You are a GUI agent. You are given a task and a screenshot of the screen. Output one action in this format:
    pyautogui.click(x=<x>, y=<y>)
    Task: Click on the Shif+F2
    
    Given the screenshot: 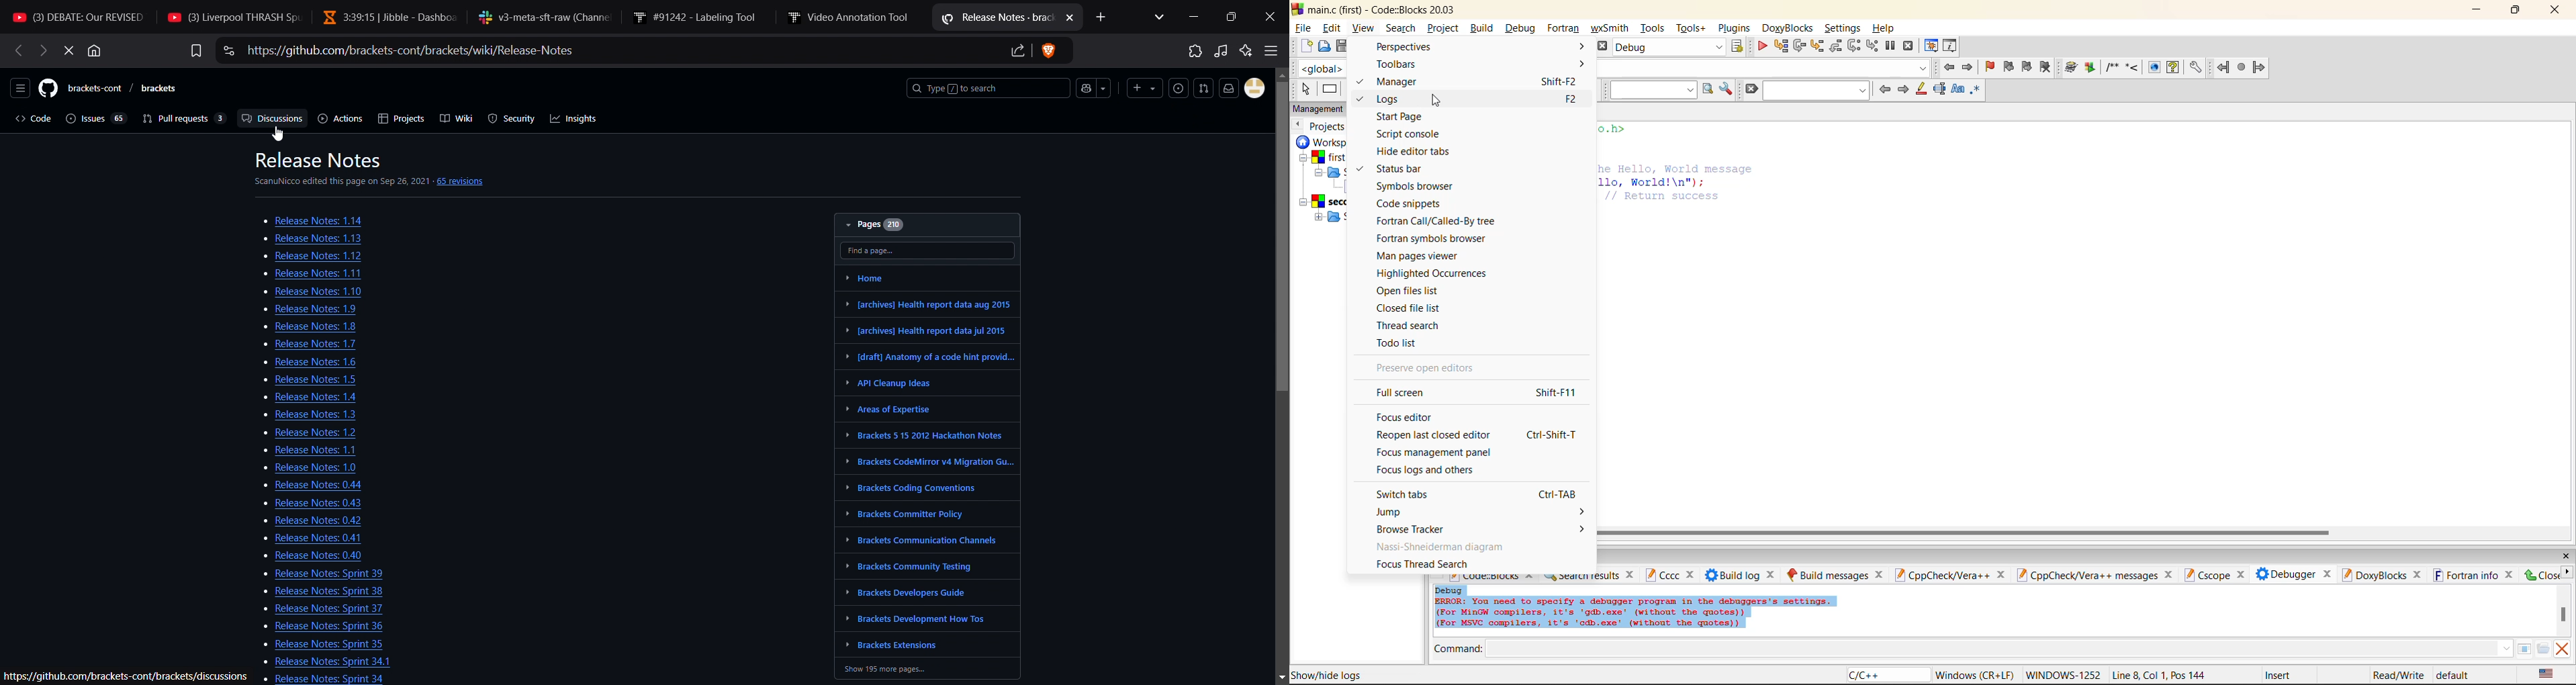 What is the action you would take?
    pyautogui.click(x=1559, y=82)
    